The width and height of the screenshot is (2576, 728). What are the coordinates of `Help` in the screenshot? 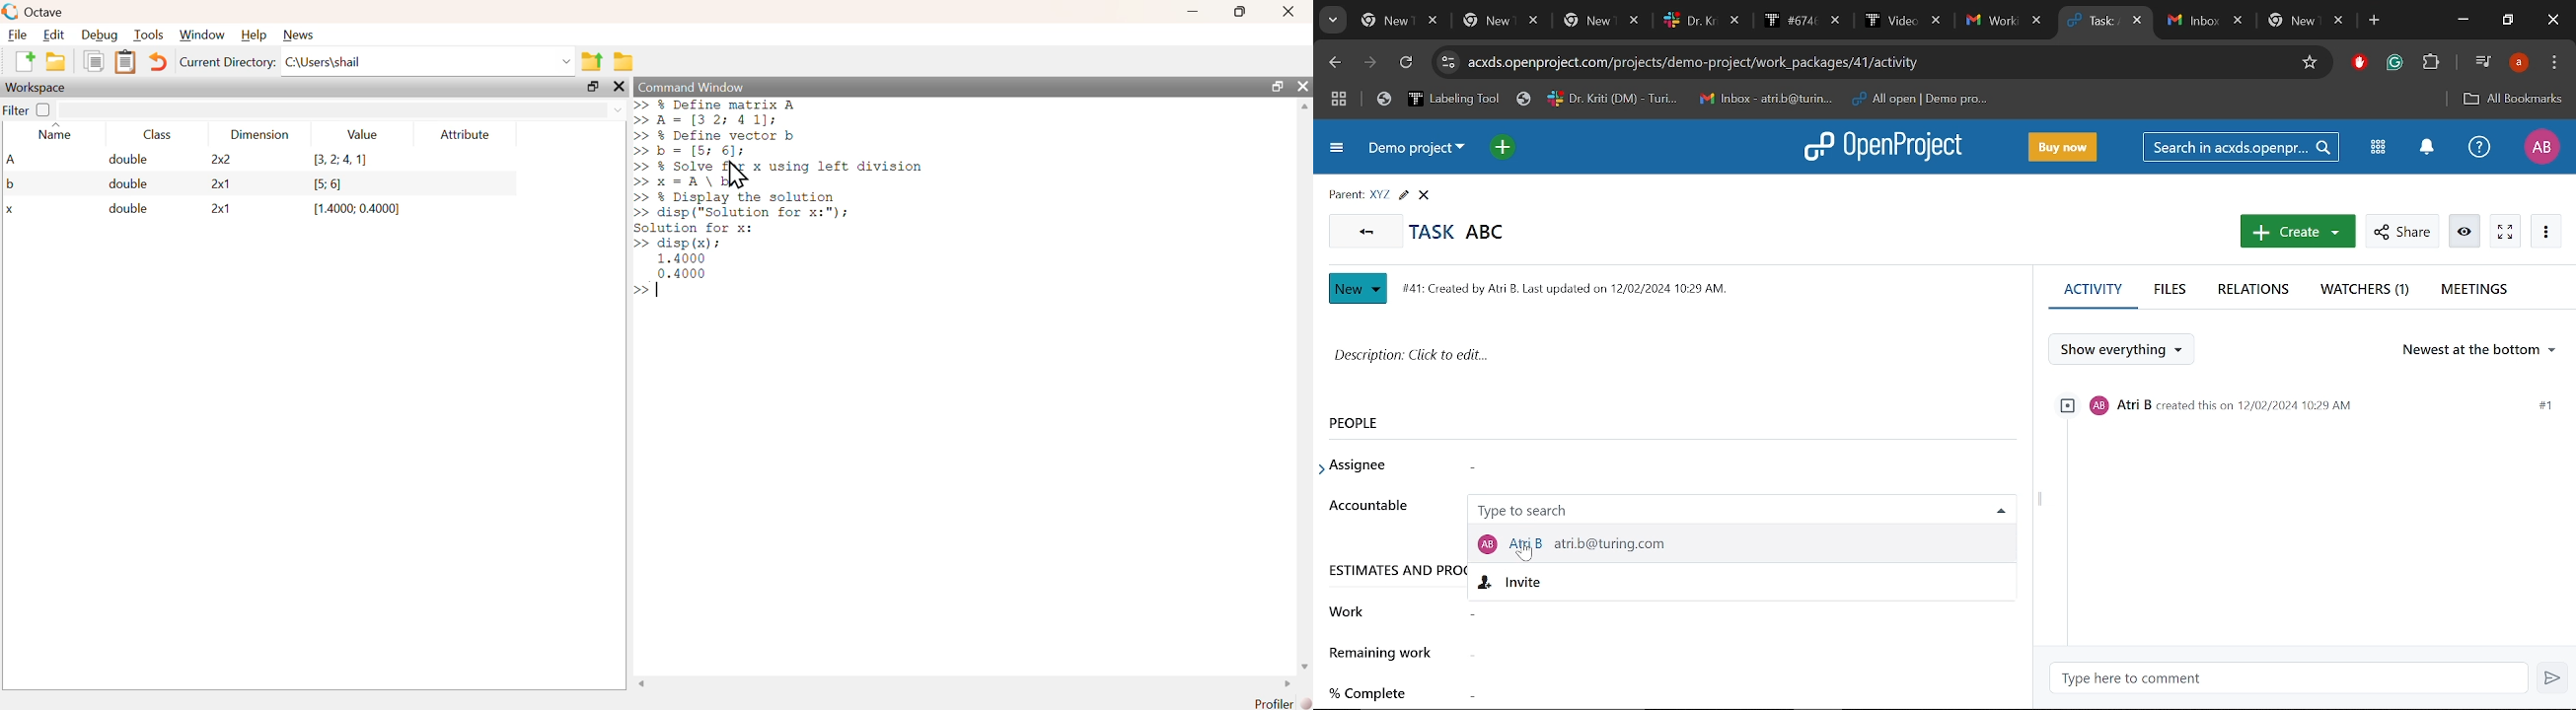 It's located at (2479, 148).